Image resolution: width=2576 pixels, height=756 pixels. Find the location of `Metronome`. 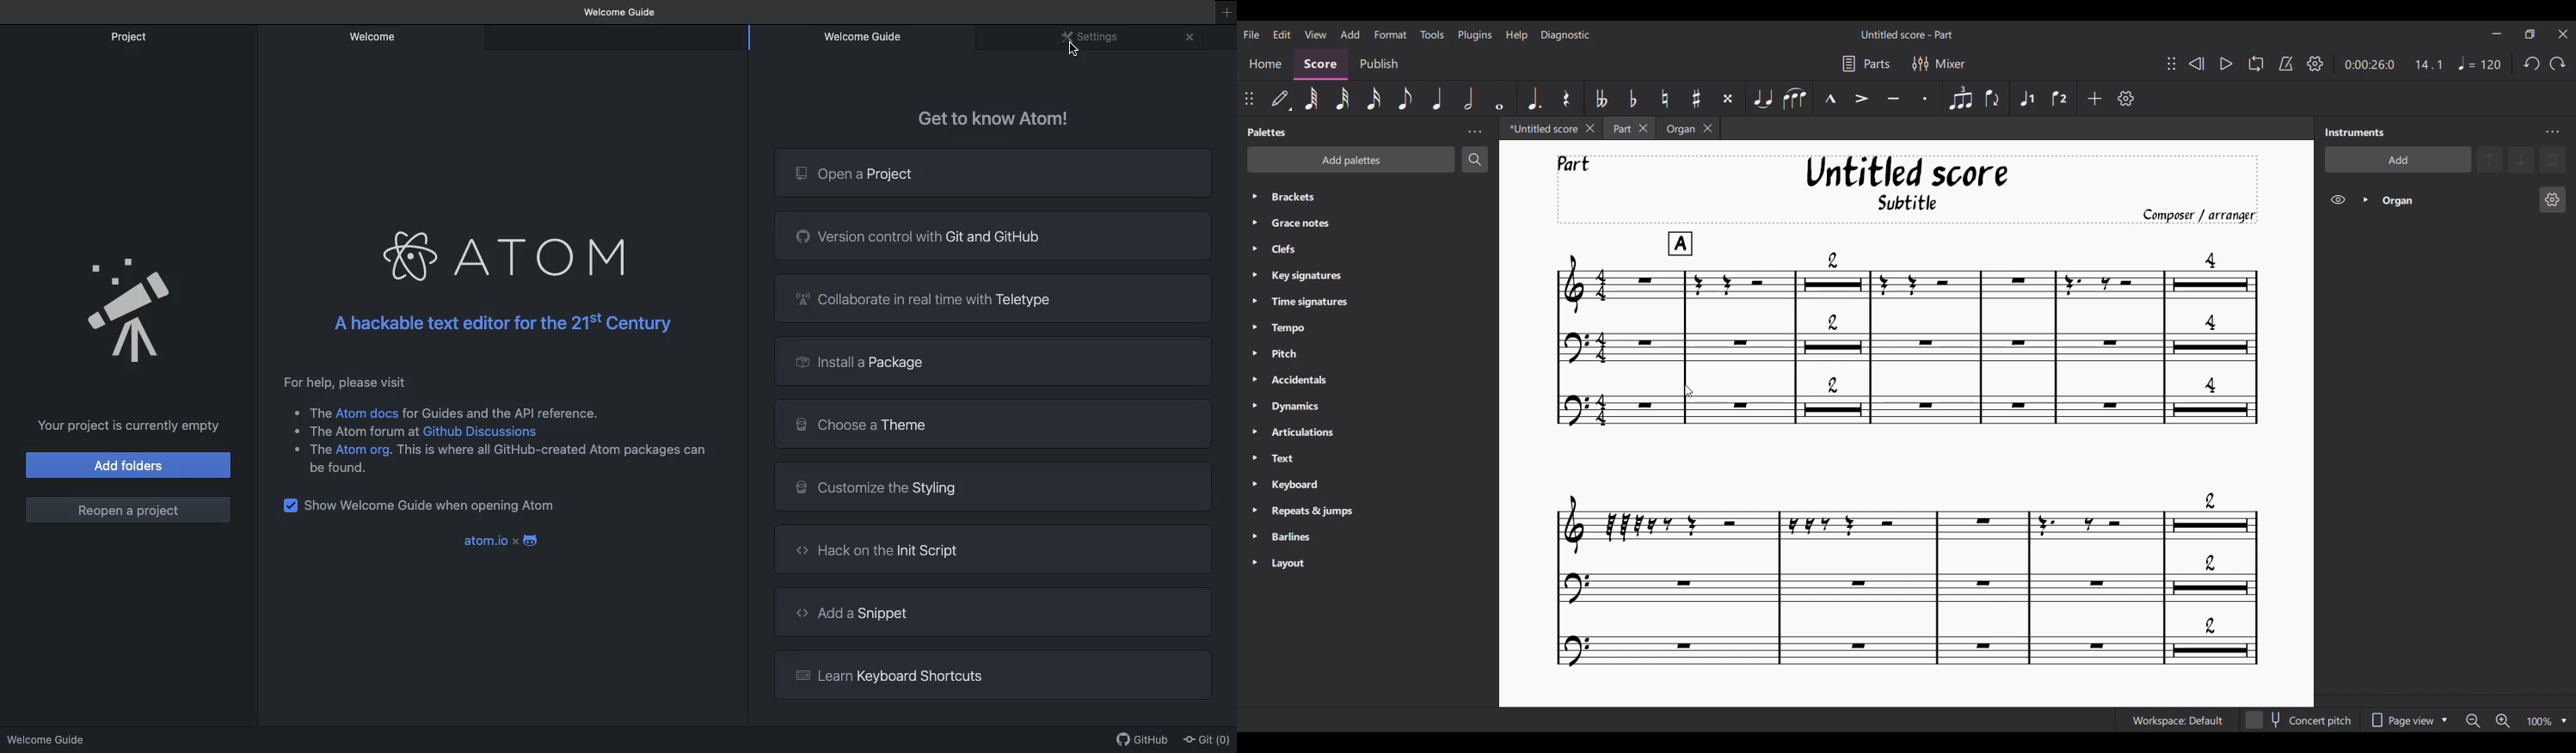

Metronome is located at coordinates (2286, 63).